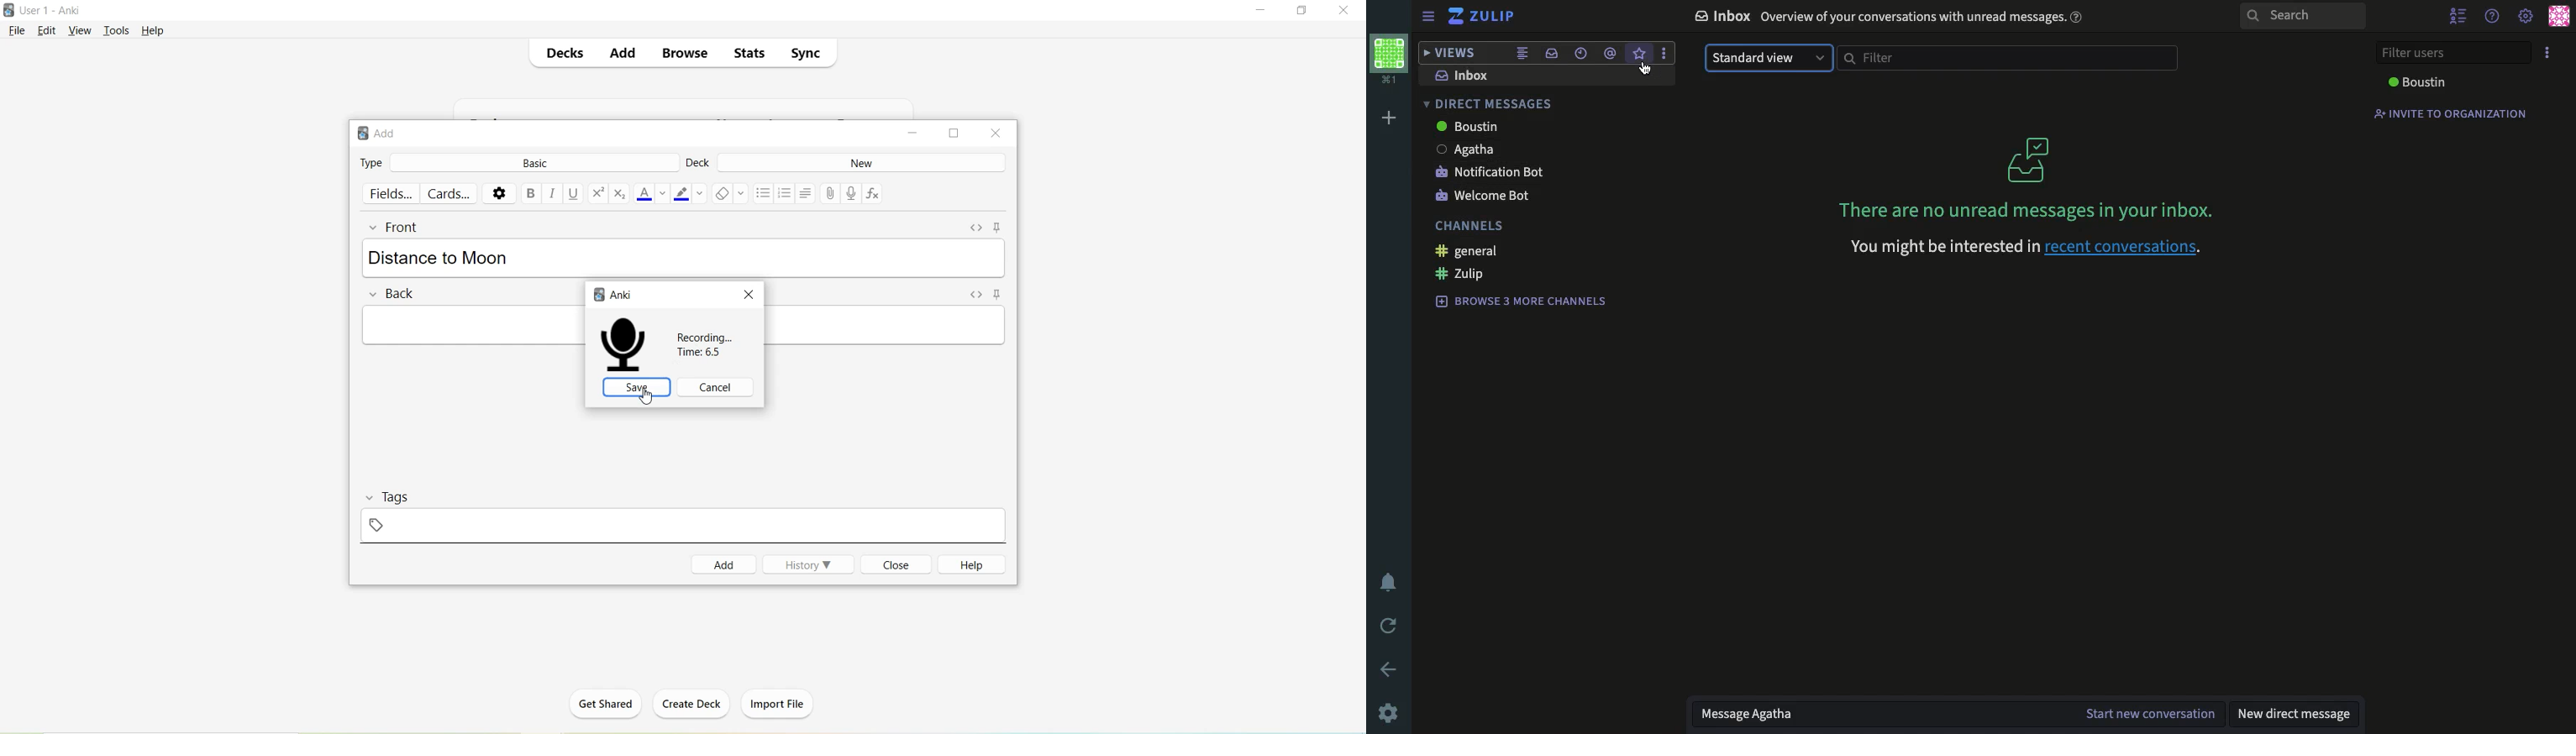 The image size is (2576, 756). I want to click on Unordered list, so click(762, 193).